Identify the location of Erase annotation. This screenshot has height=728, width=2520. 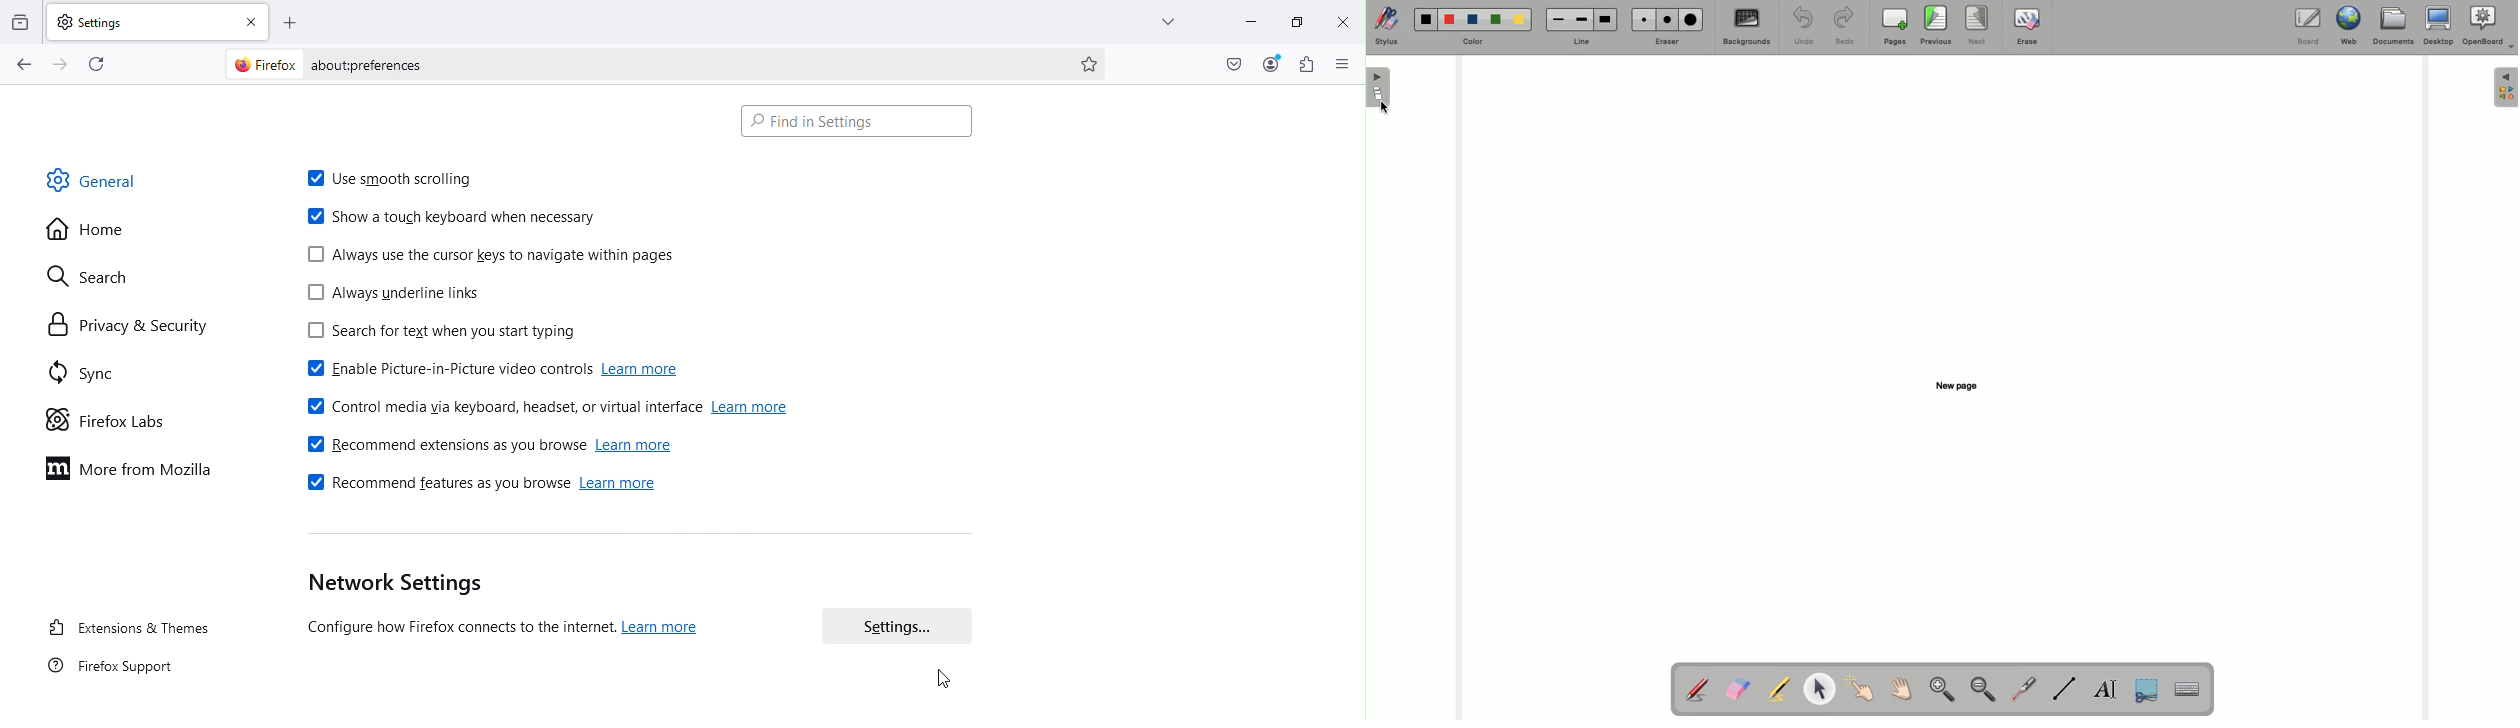
(1737, 689).